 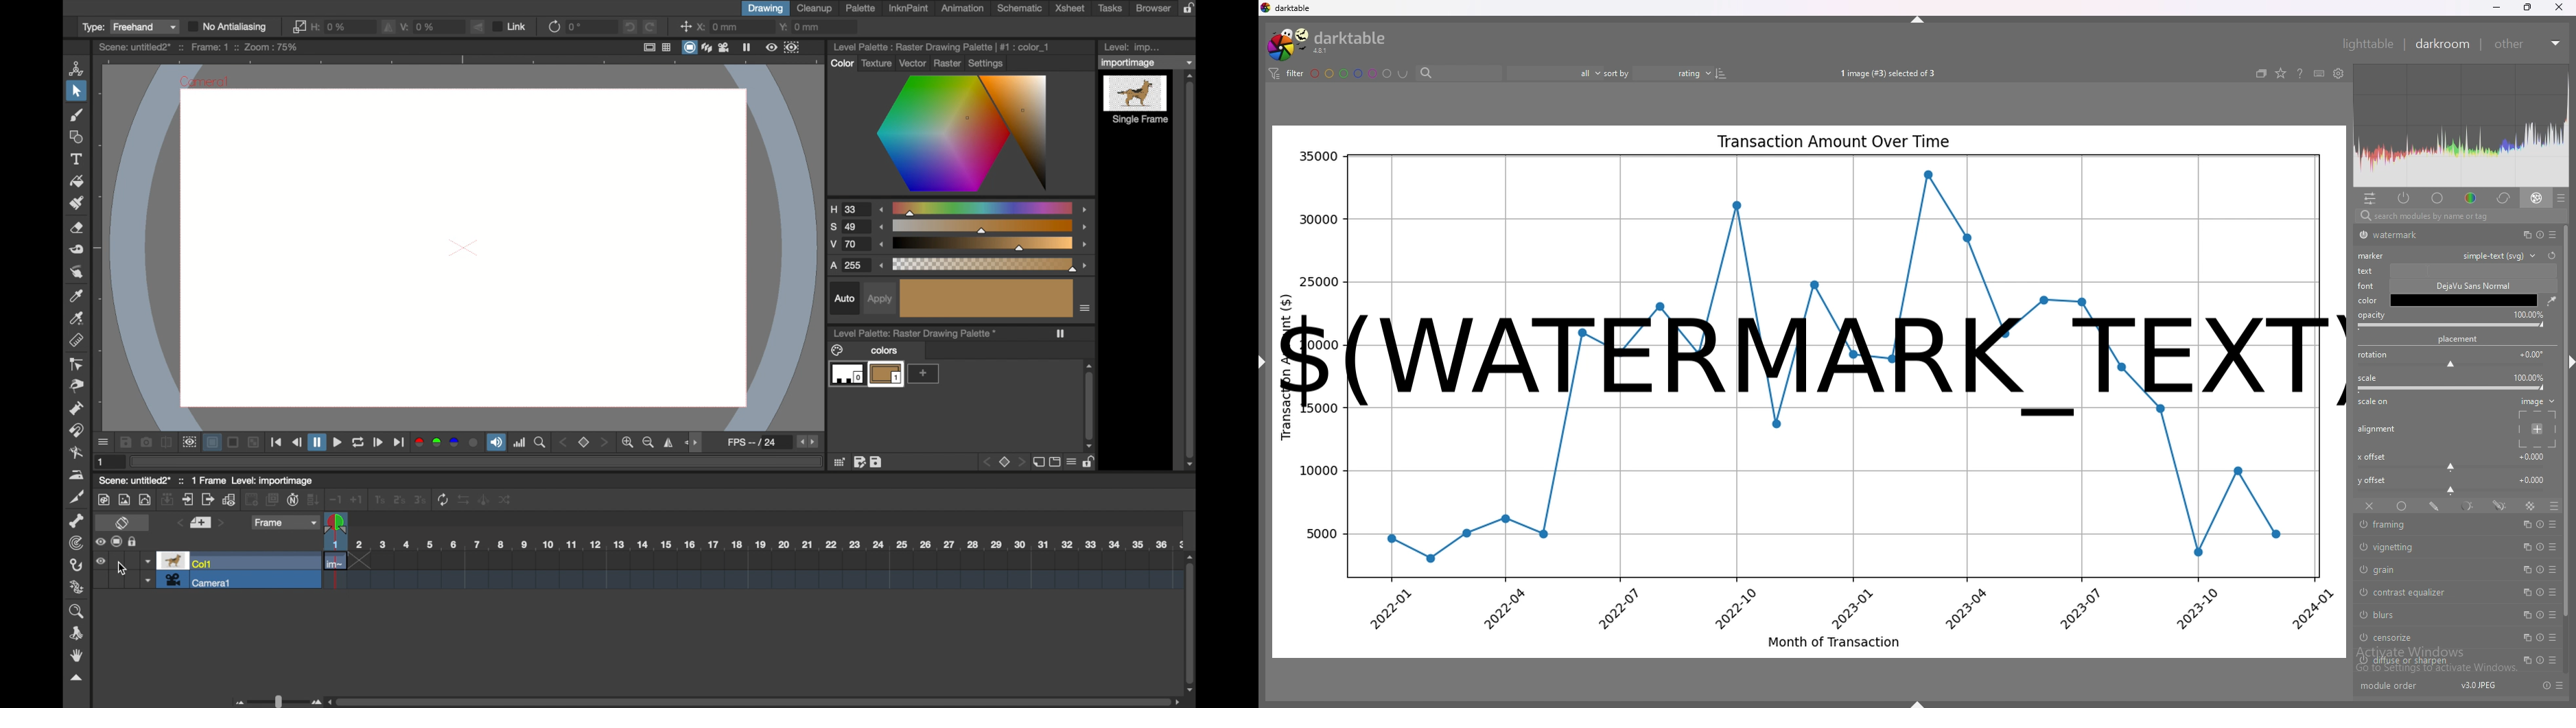 I want to click on create grouped images, so click(x=2262, y=73).